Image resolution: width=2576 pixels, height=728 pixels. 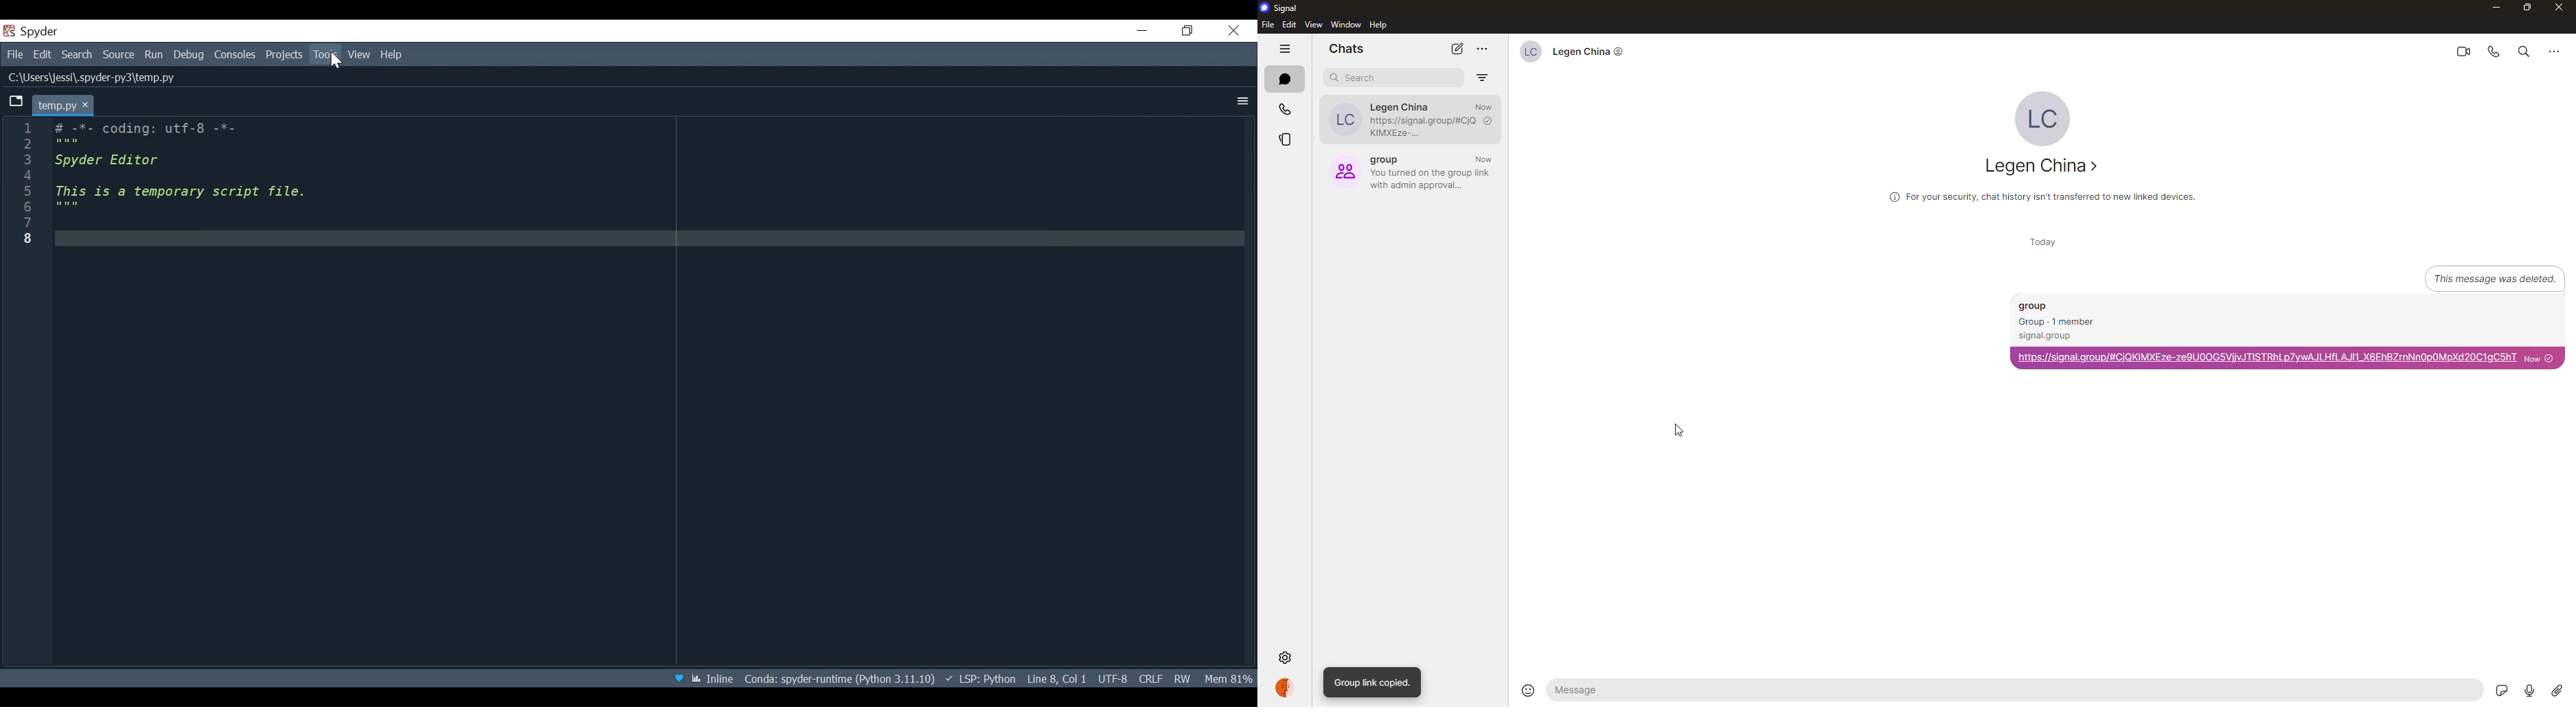 What do you see at coordinates (188, 182) in the screenshot?
I see `Editor - Code (# coding: utf-8 Spyder Editor This is a temporary script file.)` at bounding box center [188, 182].